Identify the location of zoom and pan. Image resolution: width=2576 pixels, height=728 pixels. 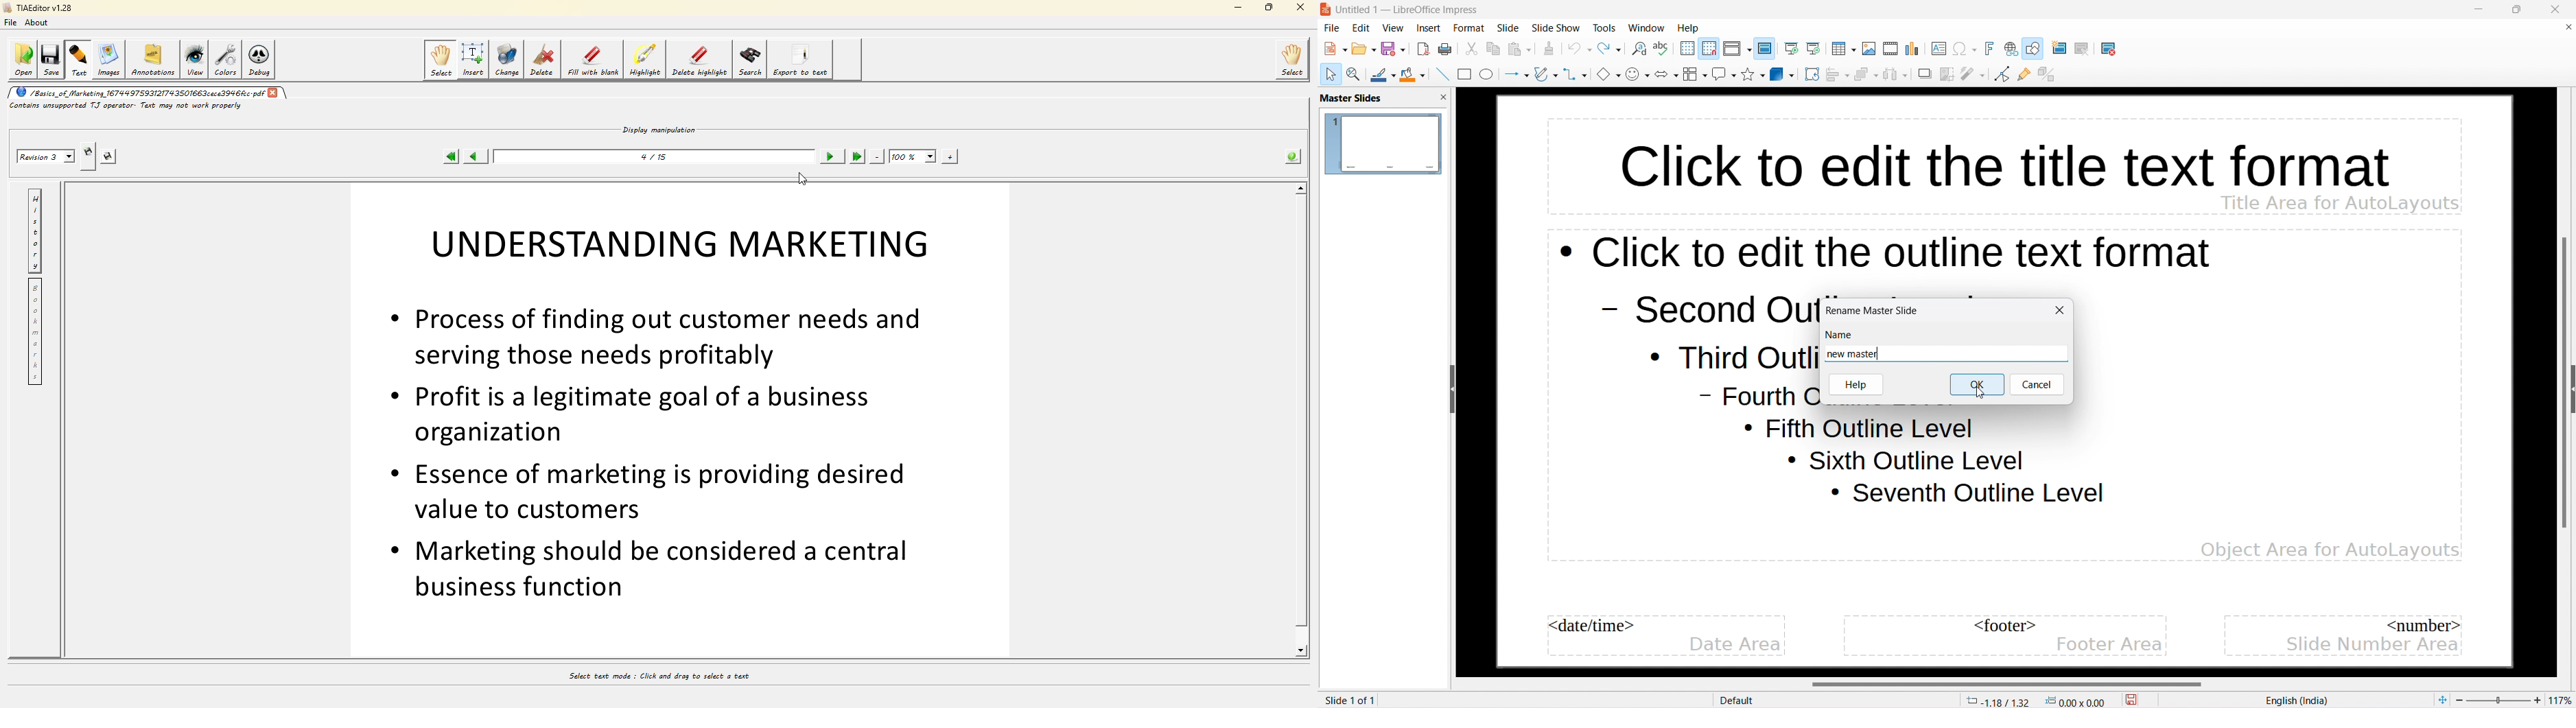
(1354, 73).